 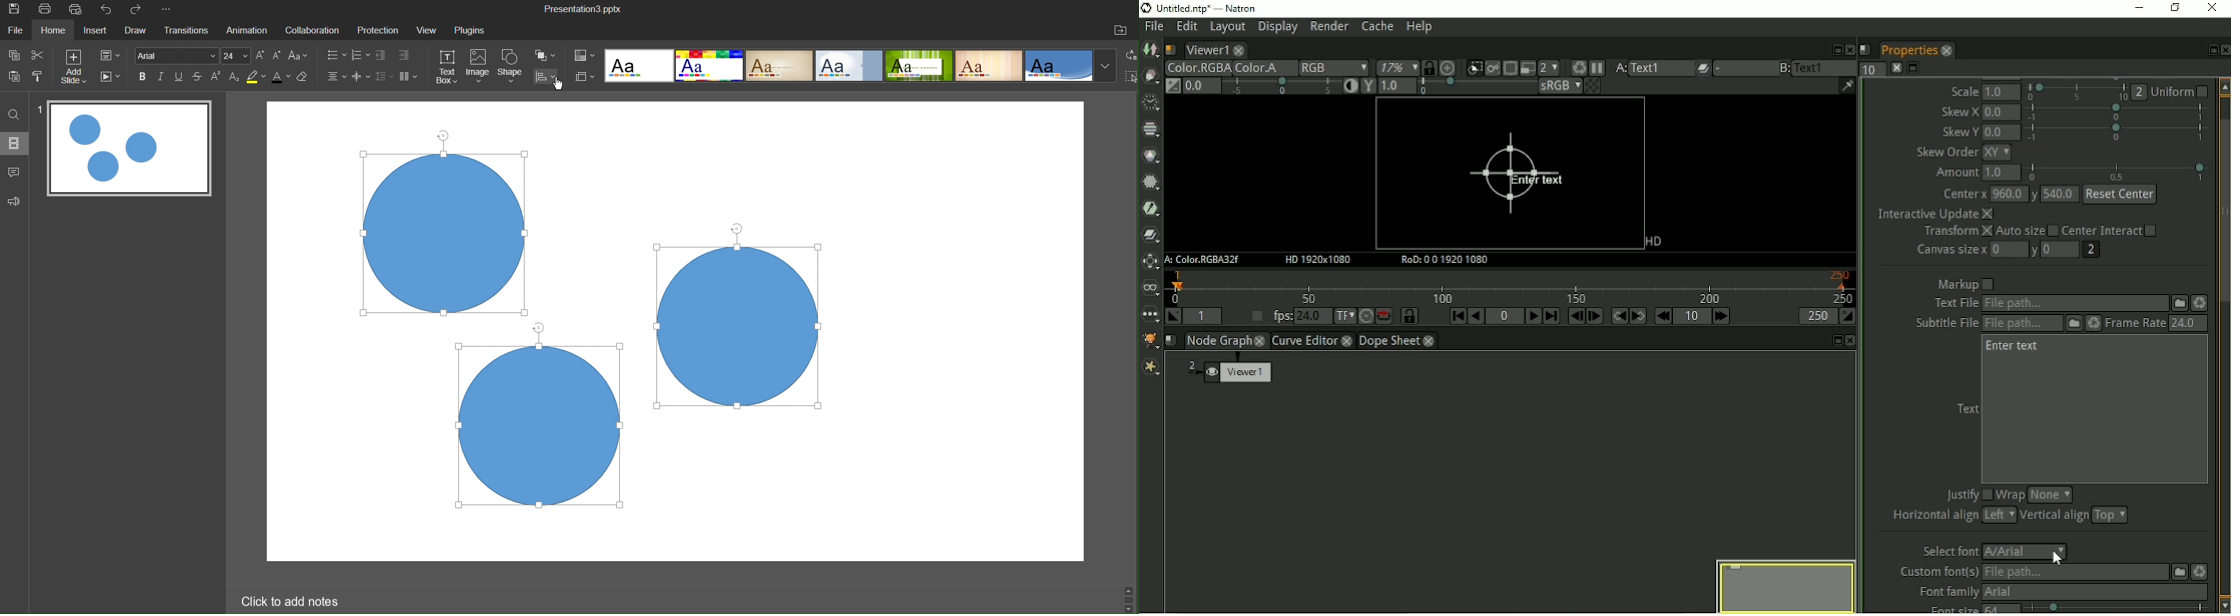 I want to click on Italic, so click(x=164, y=77).